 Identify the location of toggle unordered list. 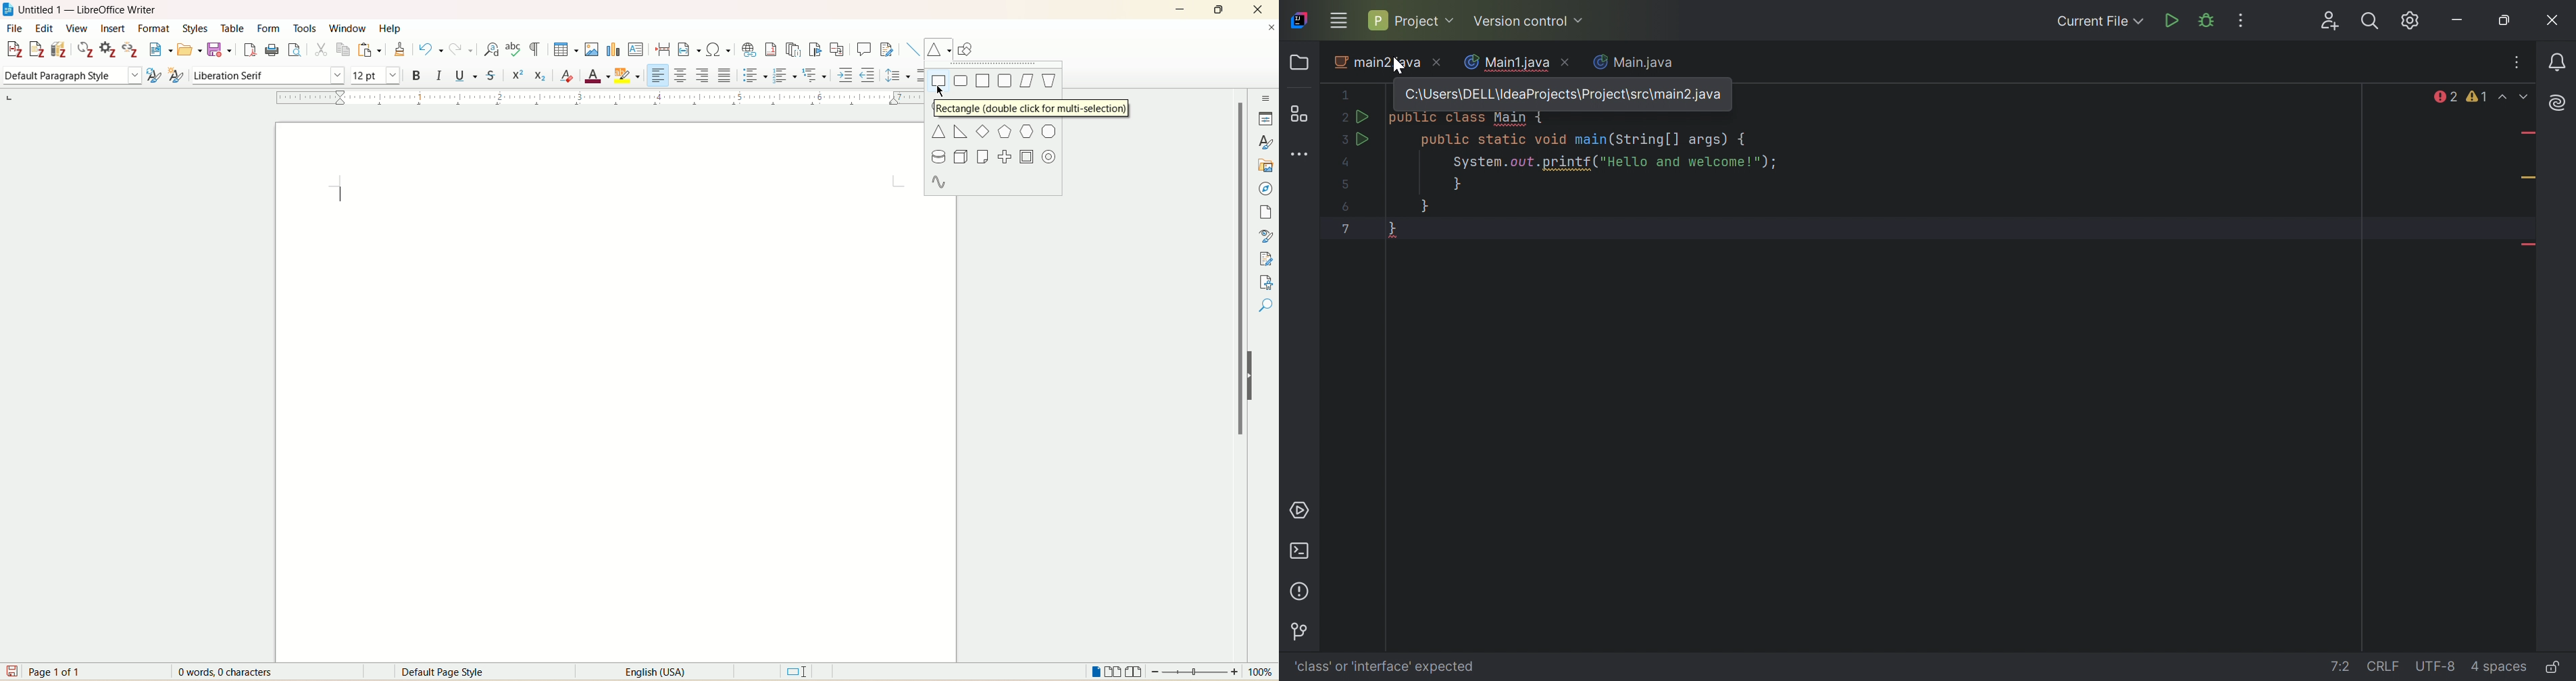
(754, 75).